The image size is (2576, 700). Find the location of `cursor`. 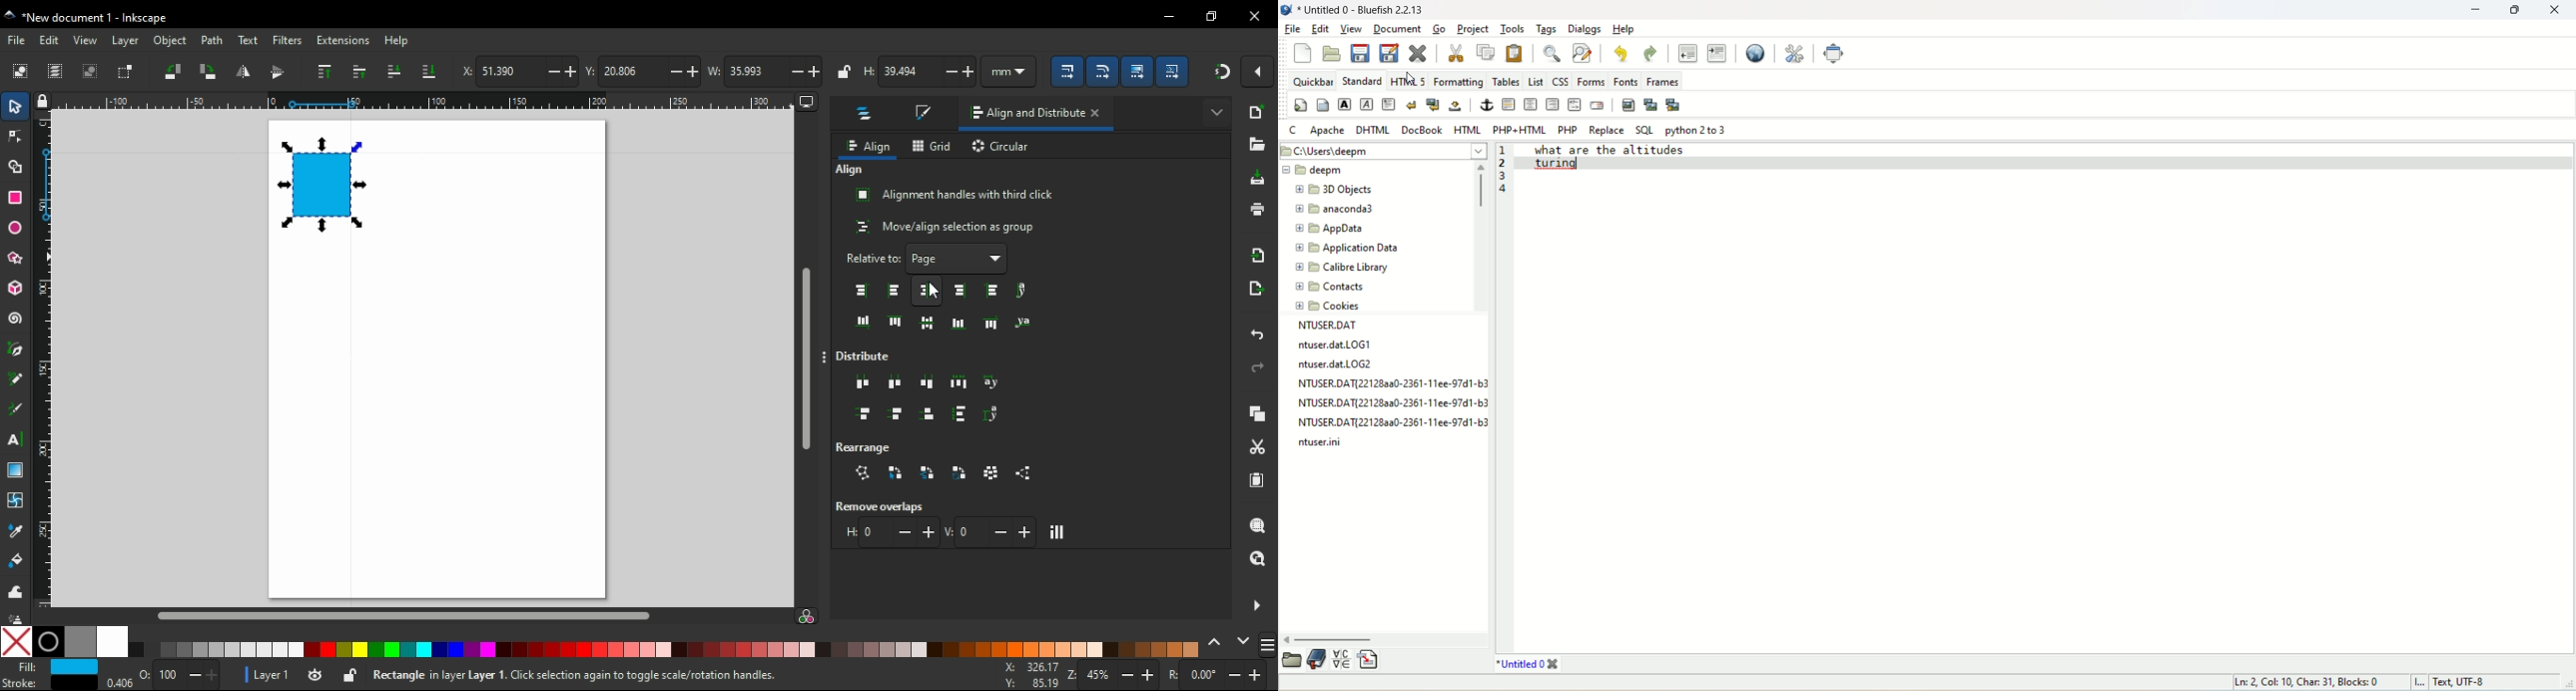

cursor is located at coordinates (935, 292).